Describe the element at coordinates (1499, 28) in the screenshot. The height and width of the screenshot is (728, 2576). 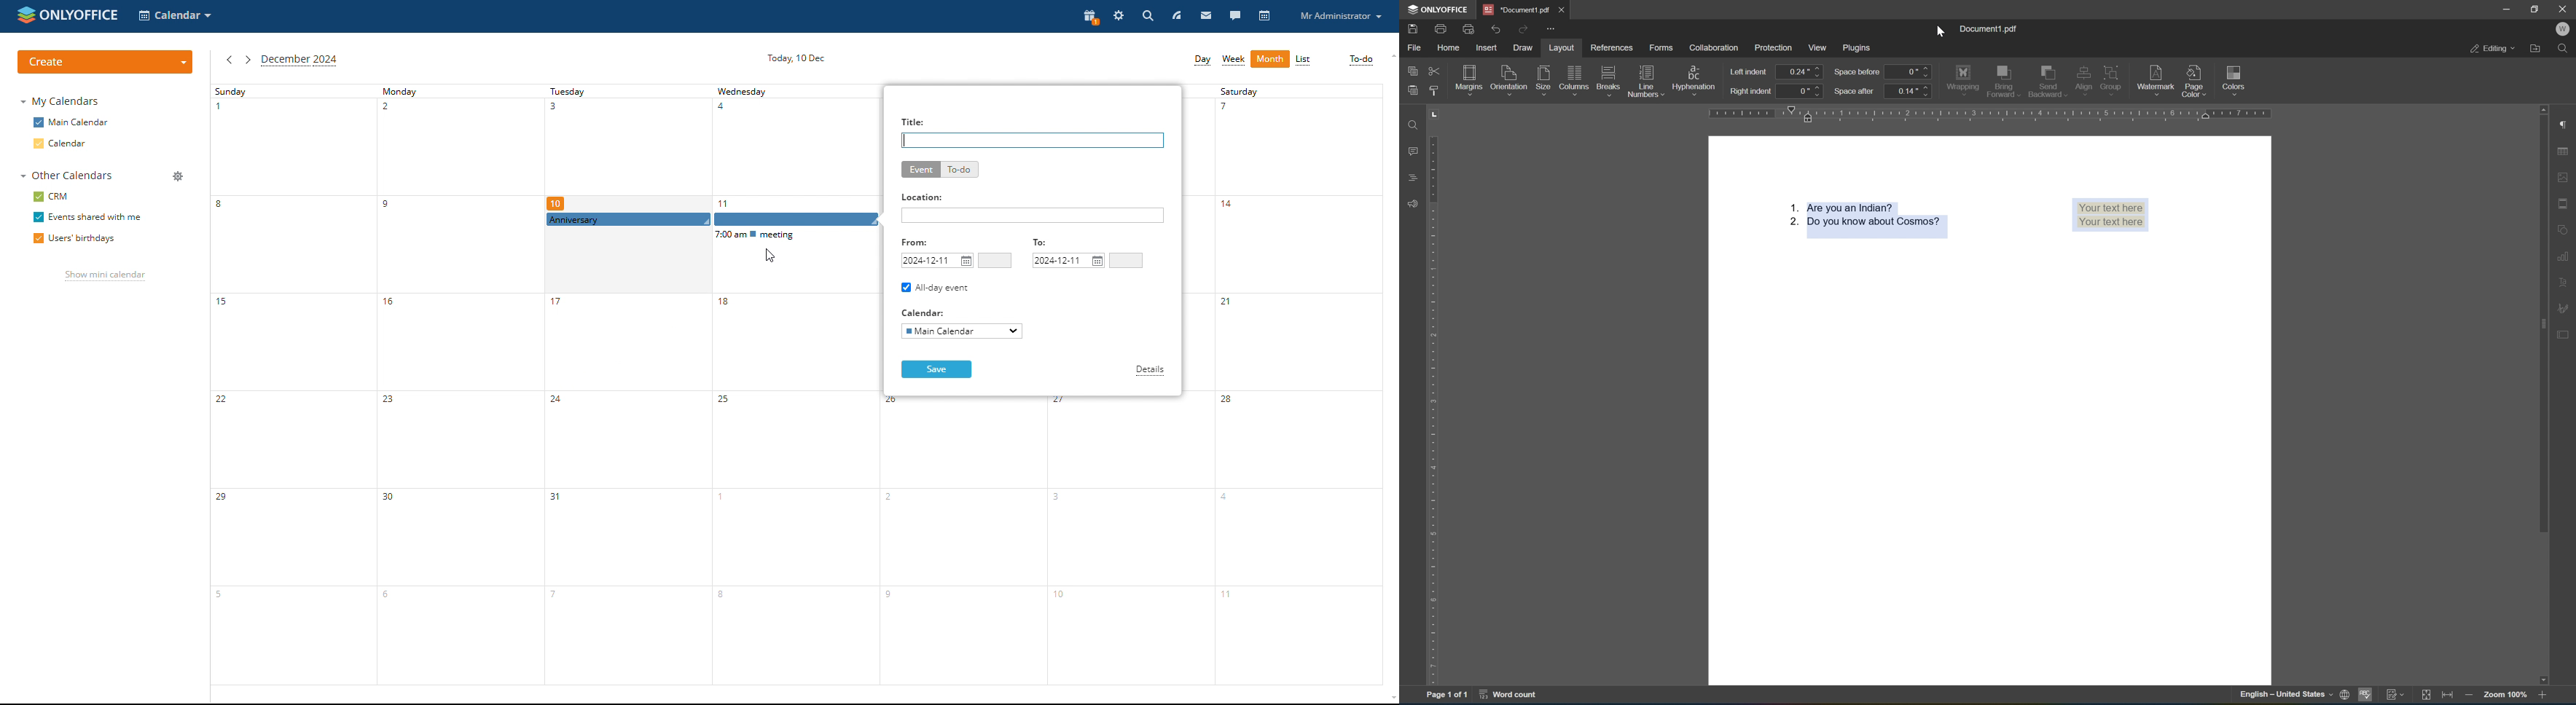
I see `undo` at that location.